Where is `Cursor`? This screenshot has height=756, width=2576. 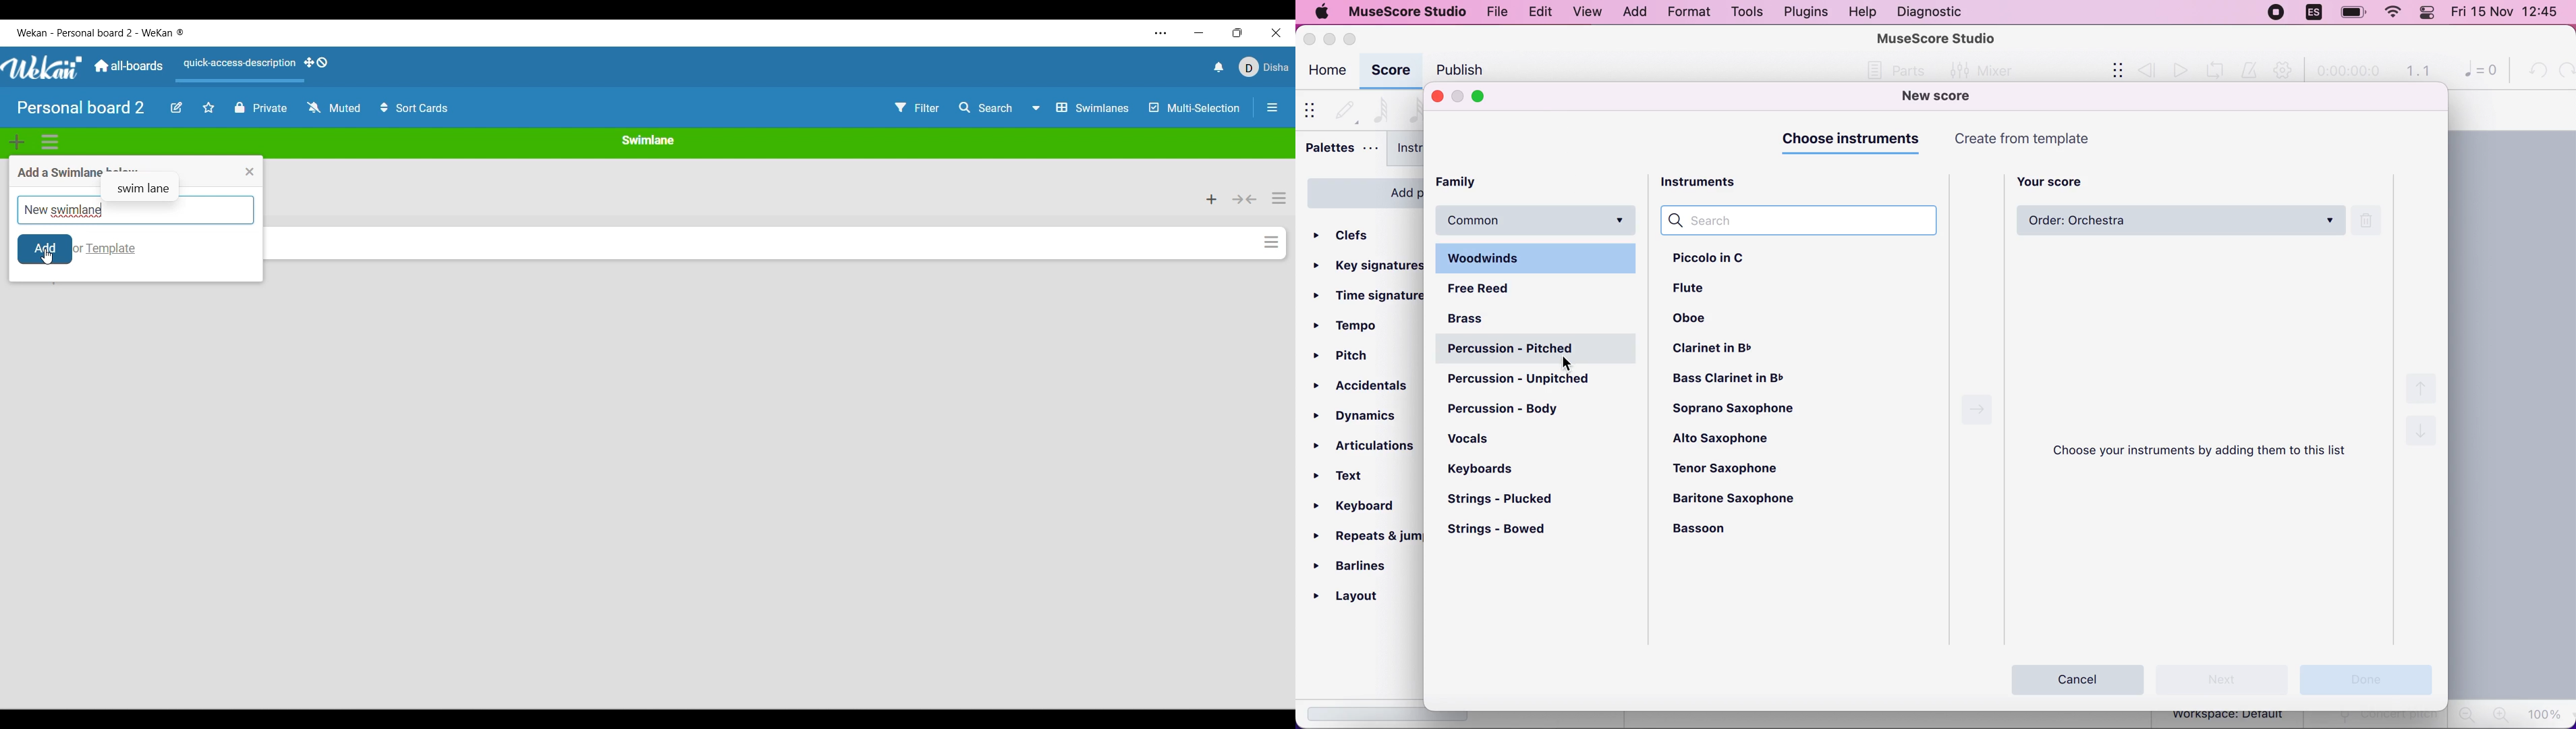
Cursor is located at coordinates (1565, 364).